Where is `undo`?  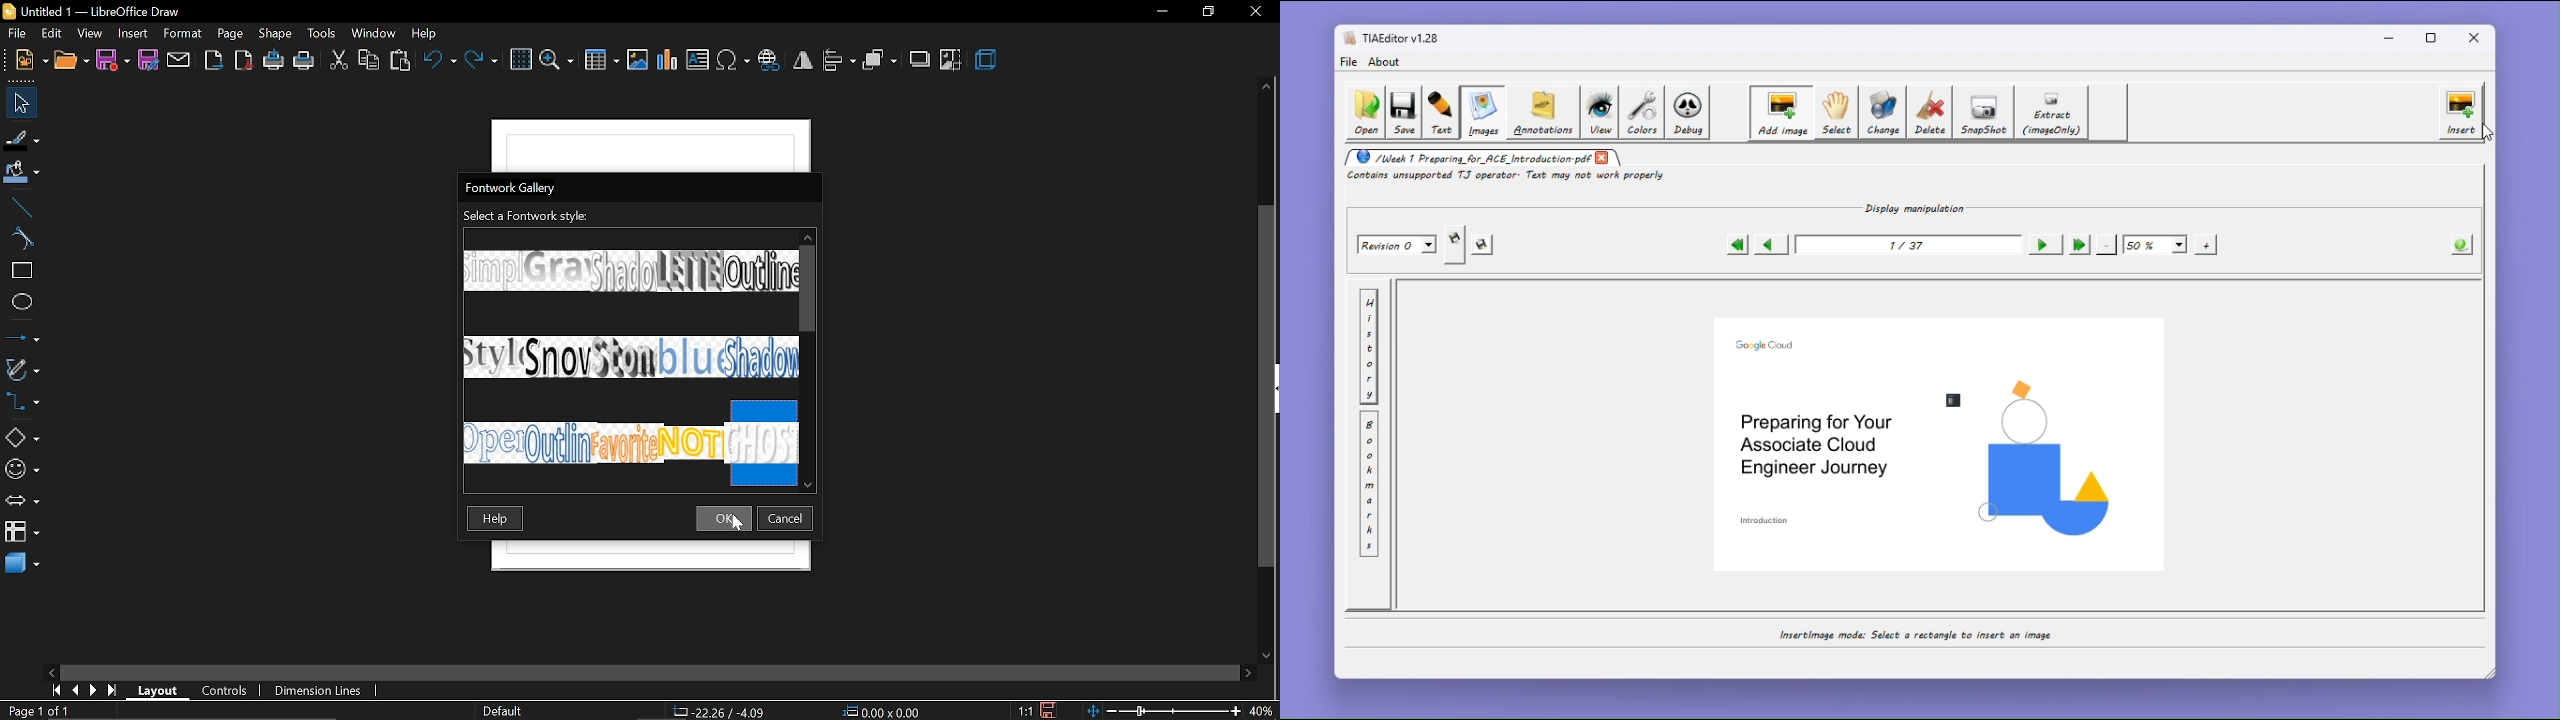
undo is located at coordinates (439, 62).